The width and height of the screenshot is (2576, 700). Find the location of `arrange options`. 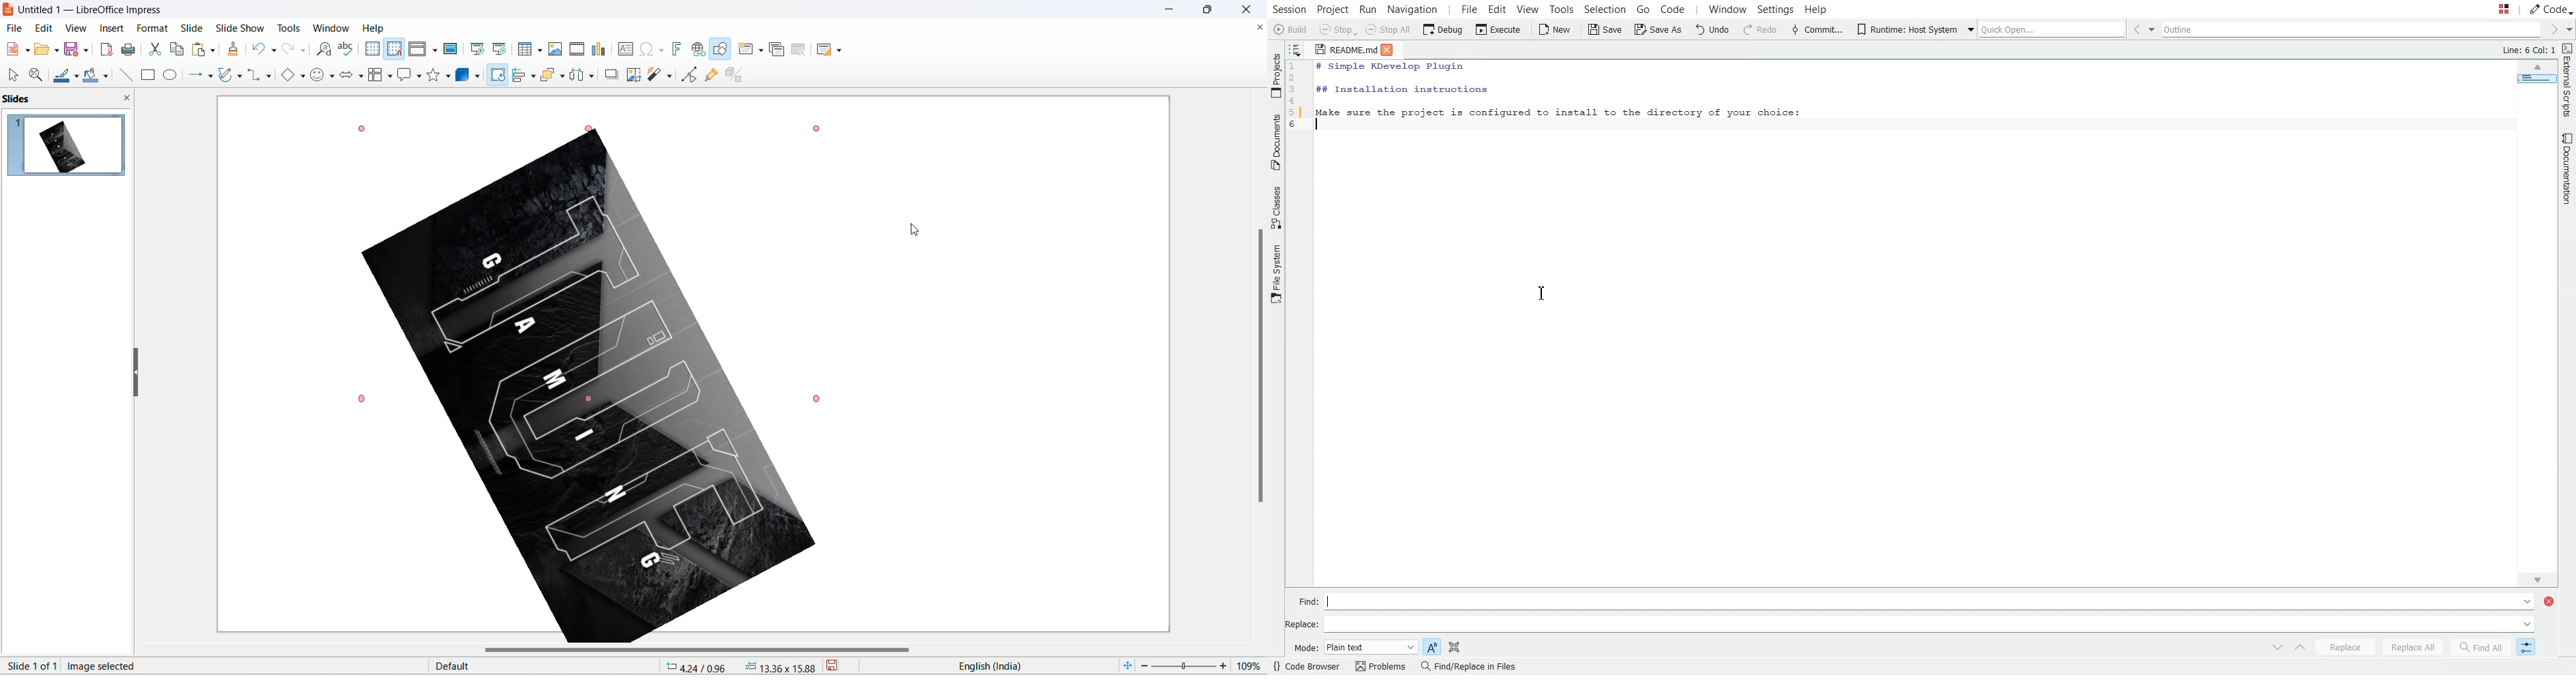

arrange options is located at coordinates (564, 77).